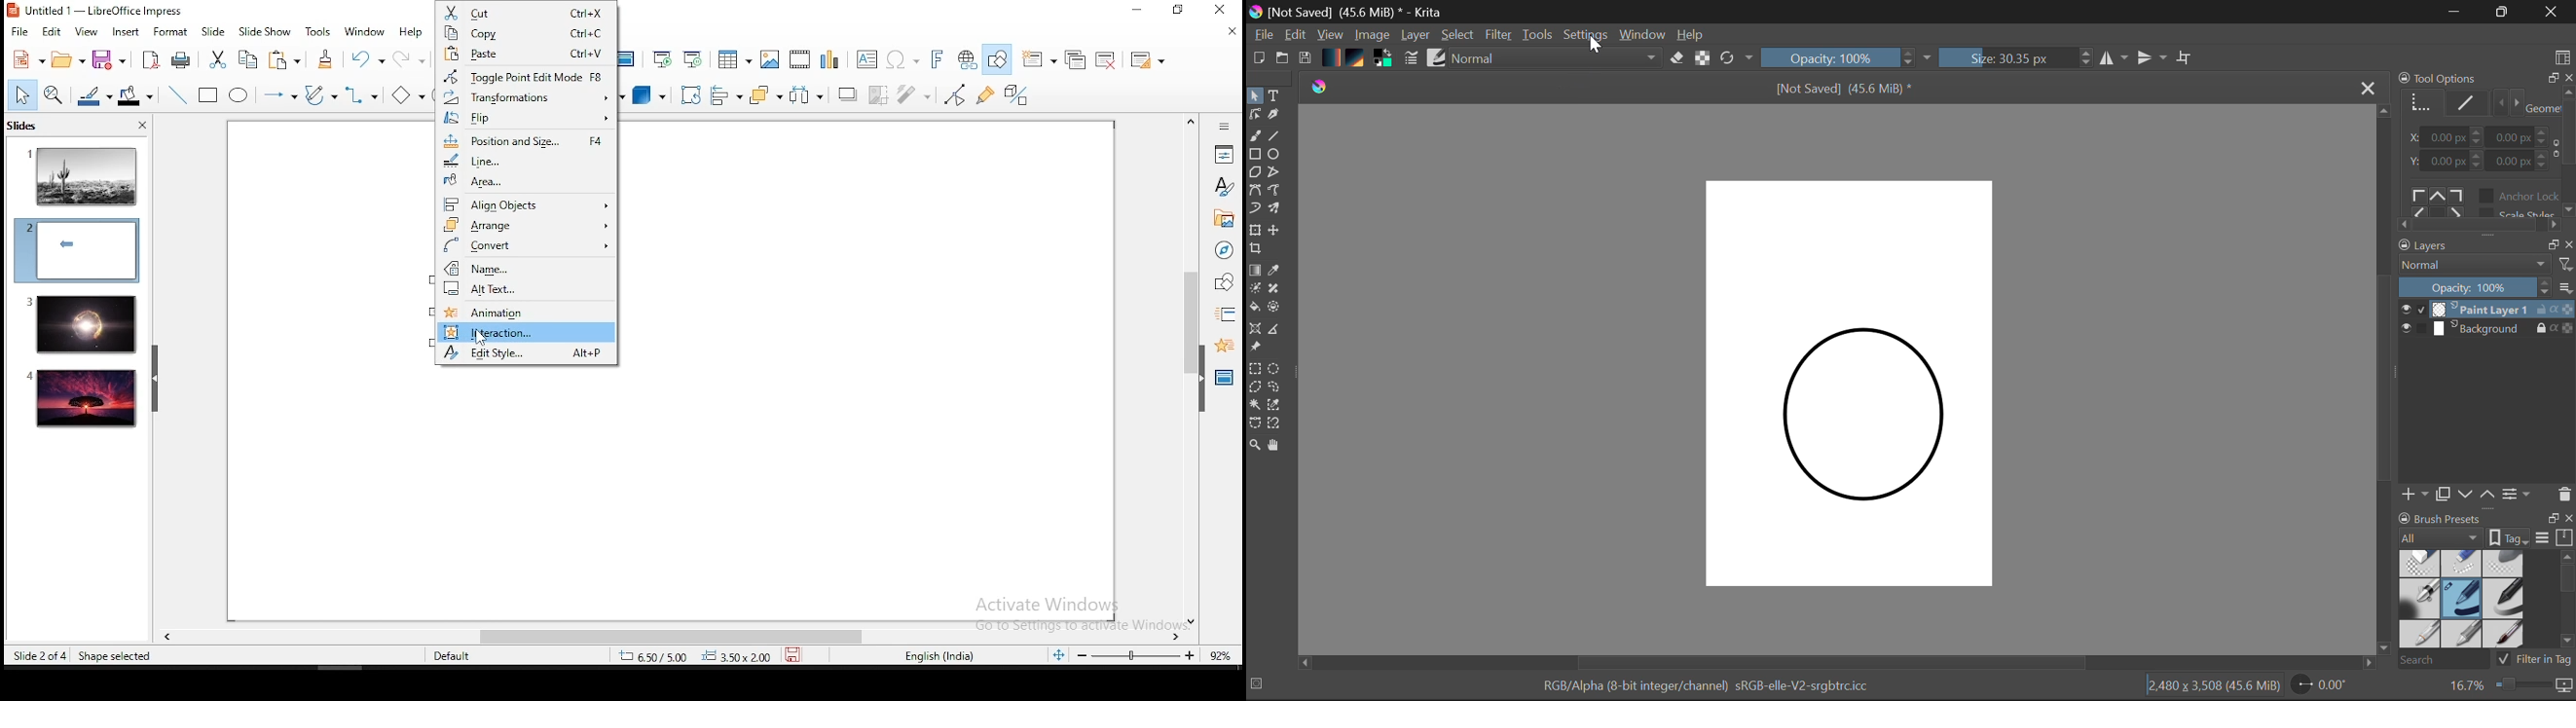  Describe the element at coordinates (134, 97) in the screenshot. I see `shape fill` at that location.